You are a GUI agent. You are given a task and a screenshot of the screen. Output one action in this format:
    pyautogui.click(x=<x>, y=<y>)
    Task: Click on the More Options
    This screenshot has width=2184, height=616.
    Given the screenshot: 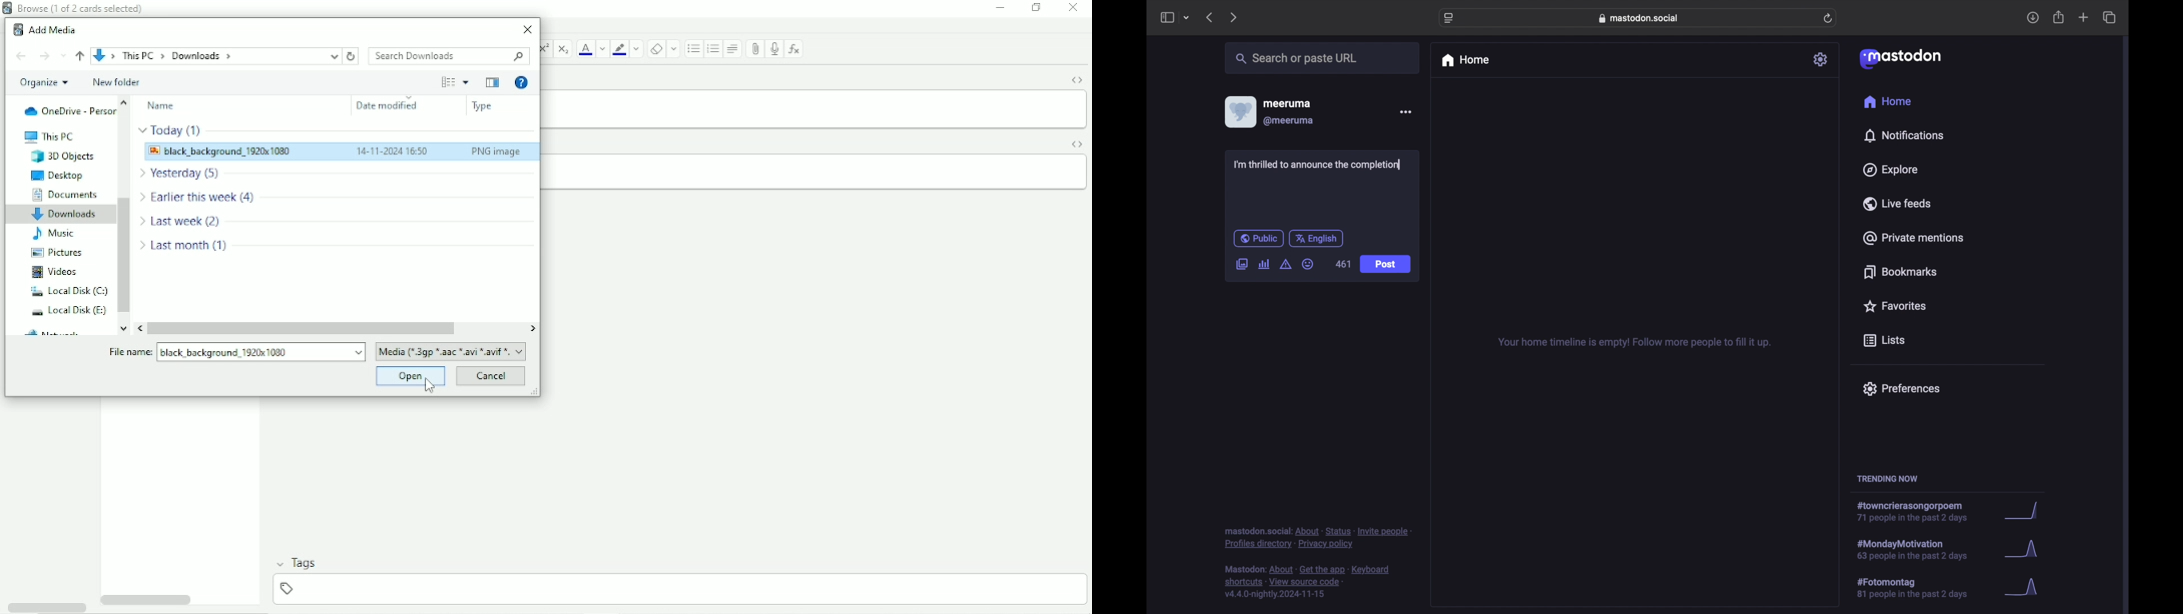 What is the action you would take?
    pyautogui.click(x=466, y=82)
    